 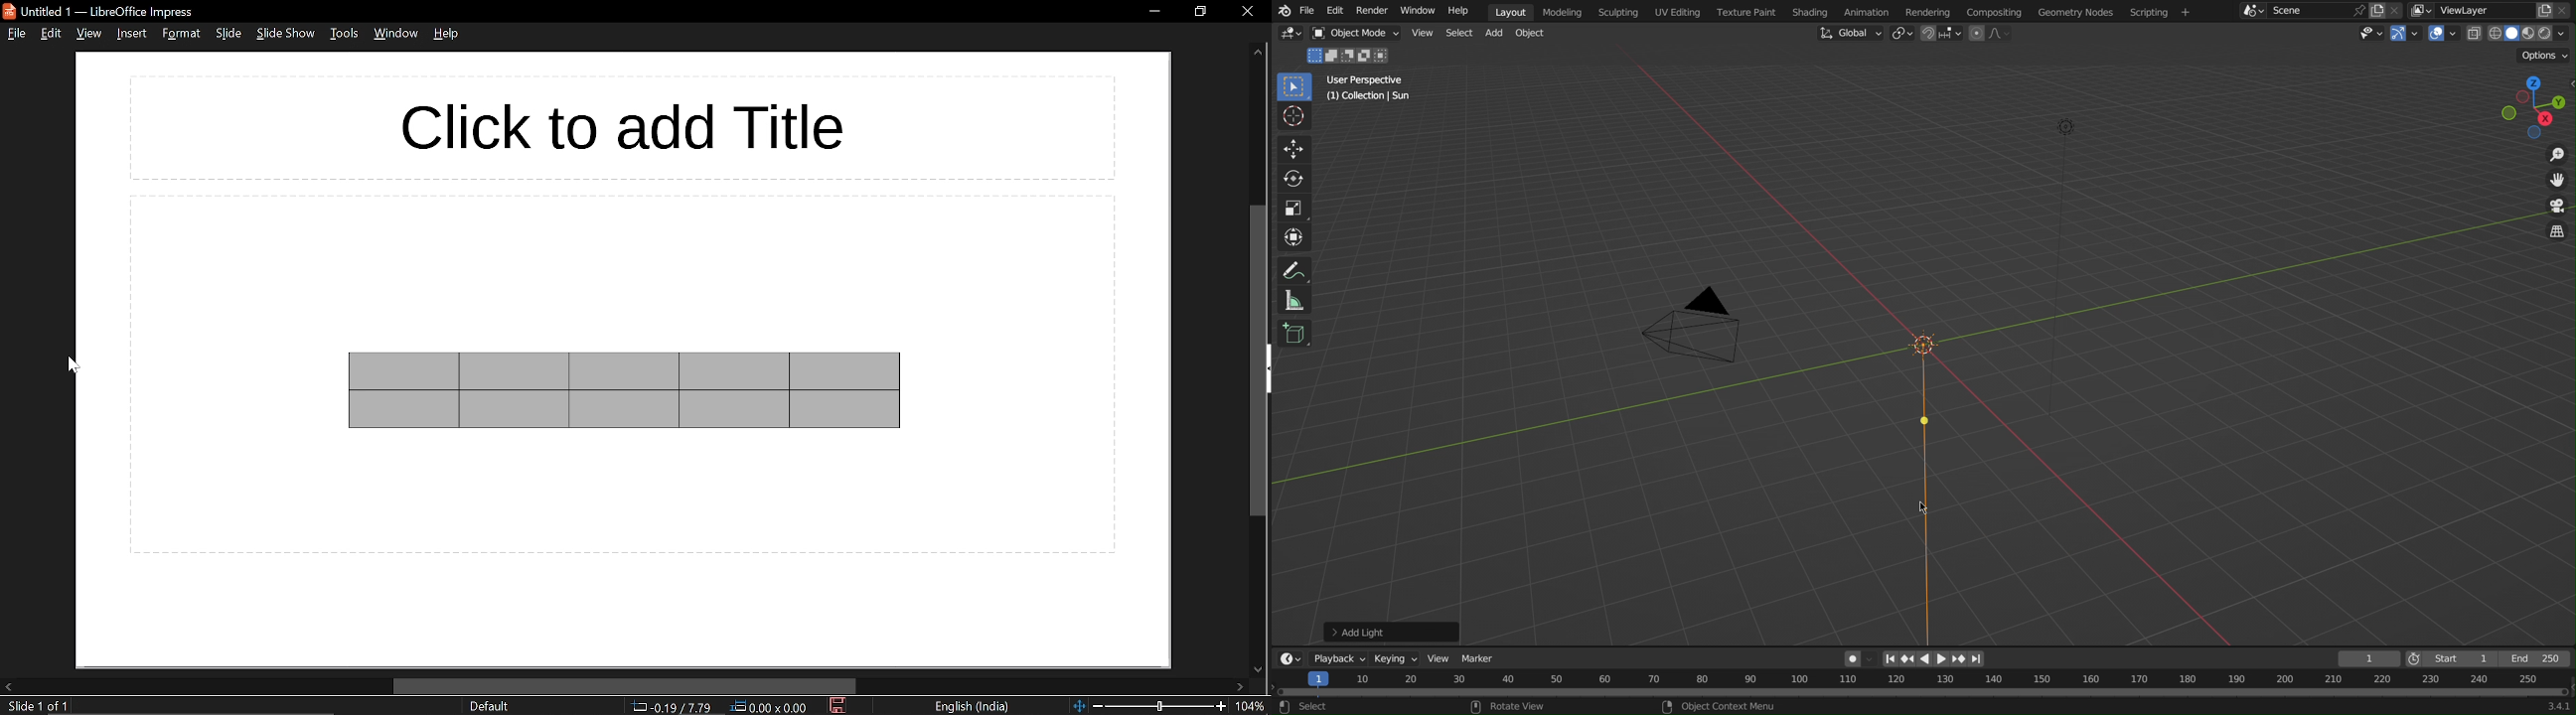 What do you see at coordinates (1391, 633) in the screenshot?
I see `Add Light` at bounding box center [1391, 633].